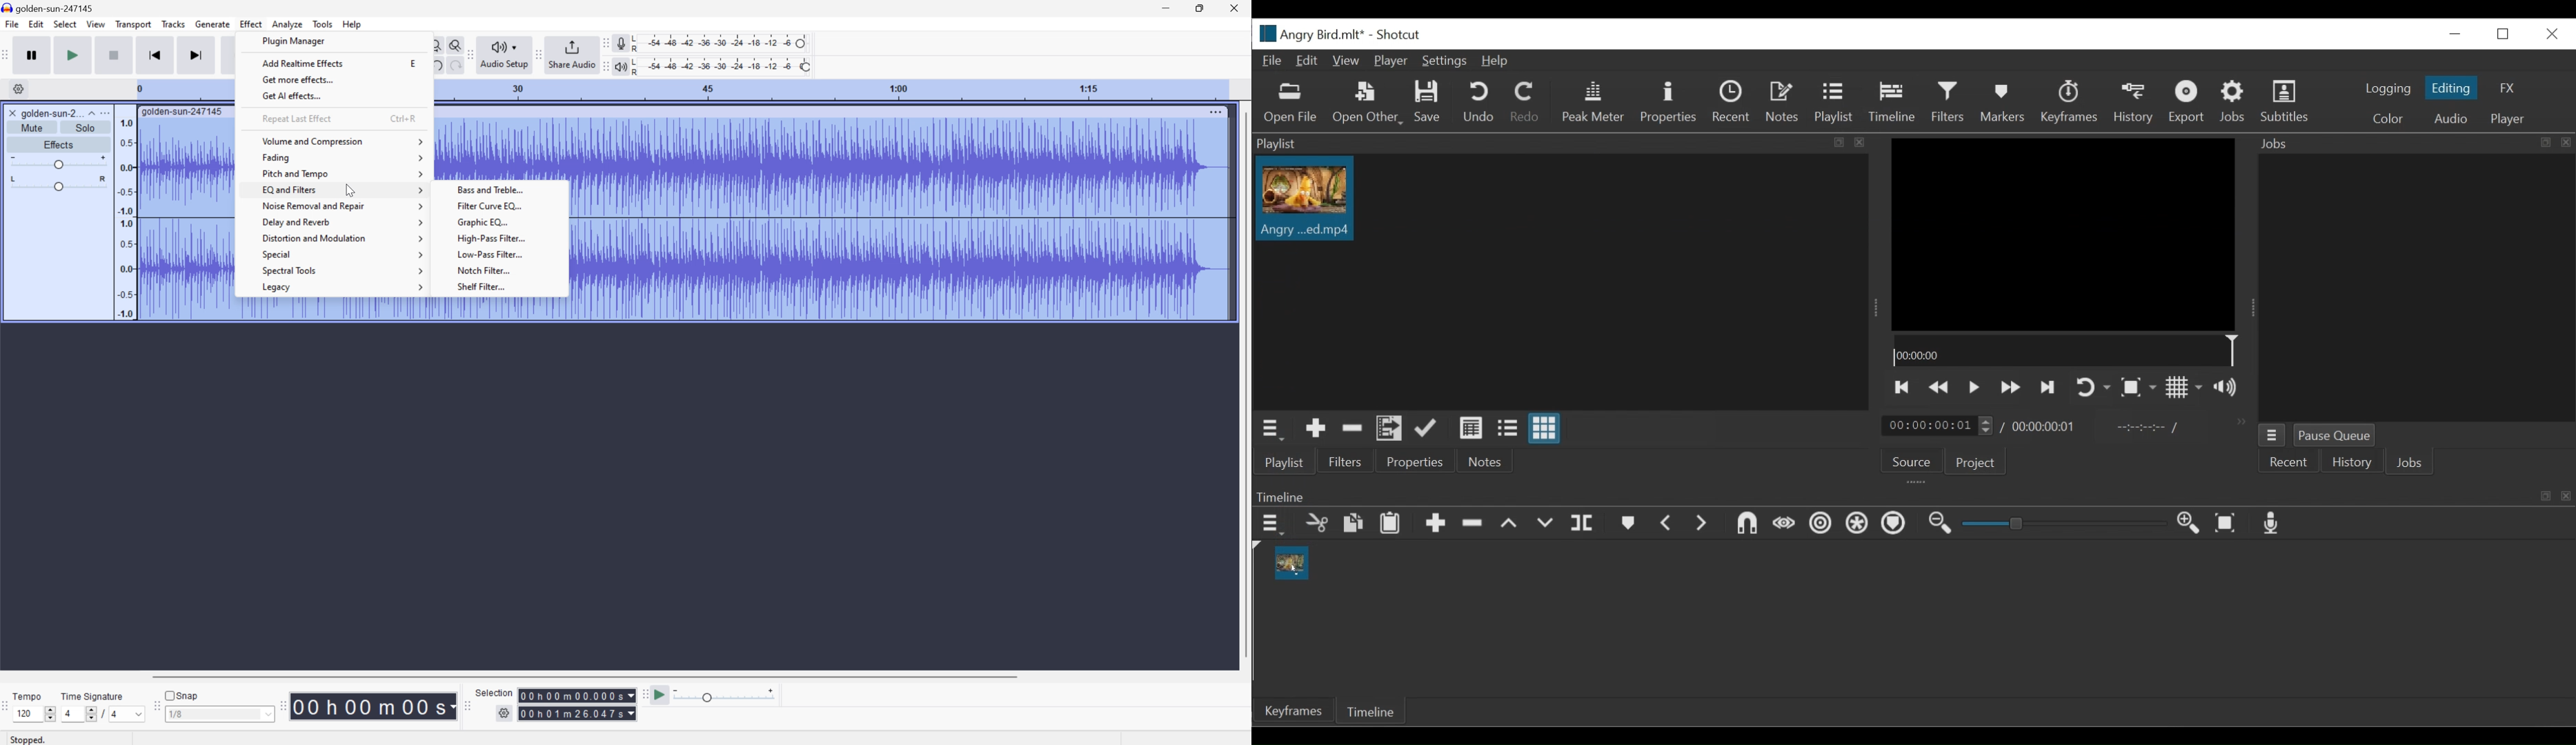 The image size is (2576, 756). What do you see at coordinates (2275, 436) in the screenshot?
I see `Job menu` at bounding box center [2275, 436].